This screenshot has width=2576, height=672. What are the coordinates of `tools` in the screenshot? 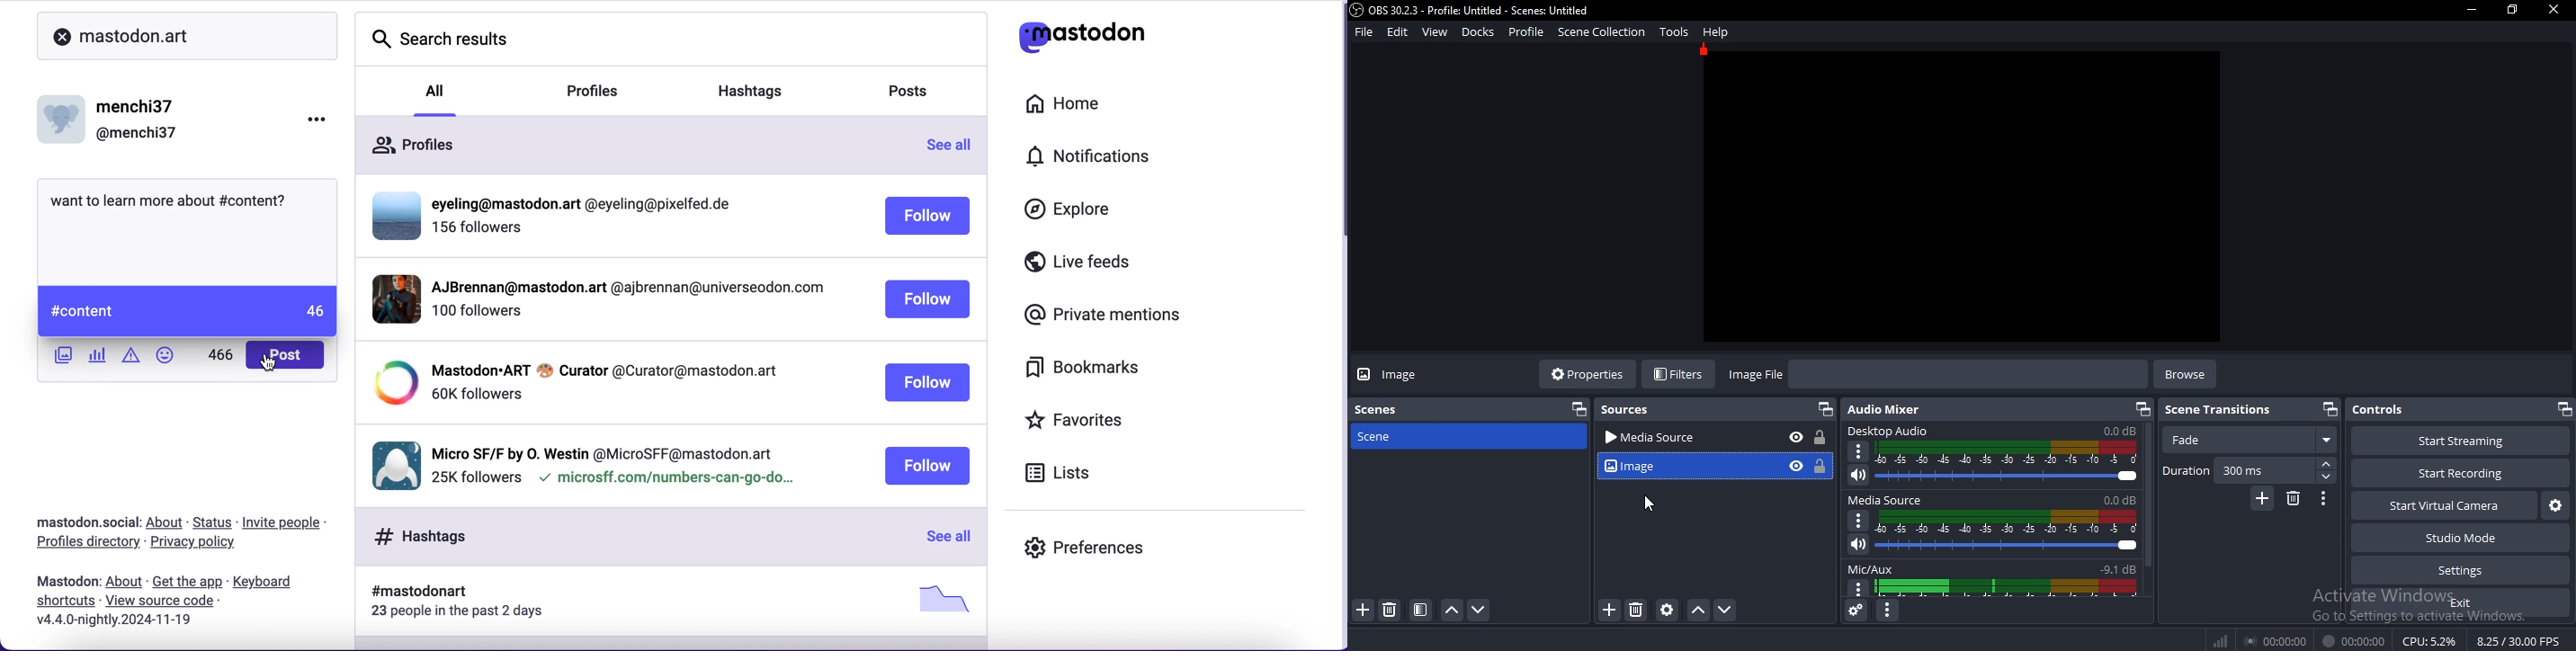 It's located at (1674, 31).